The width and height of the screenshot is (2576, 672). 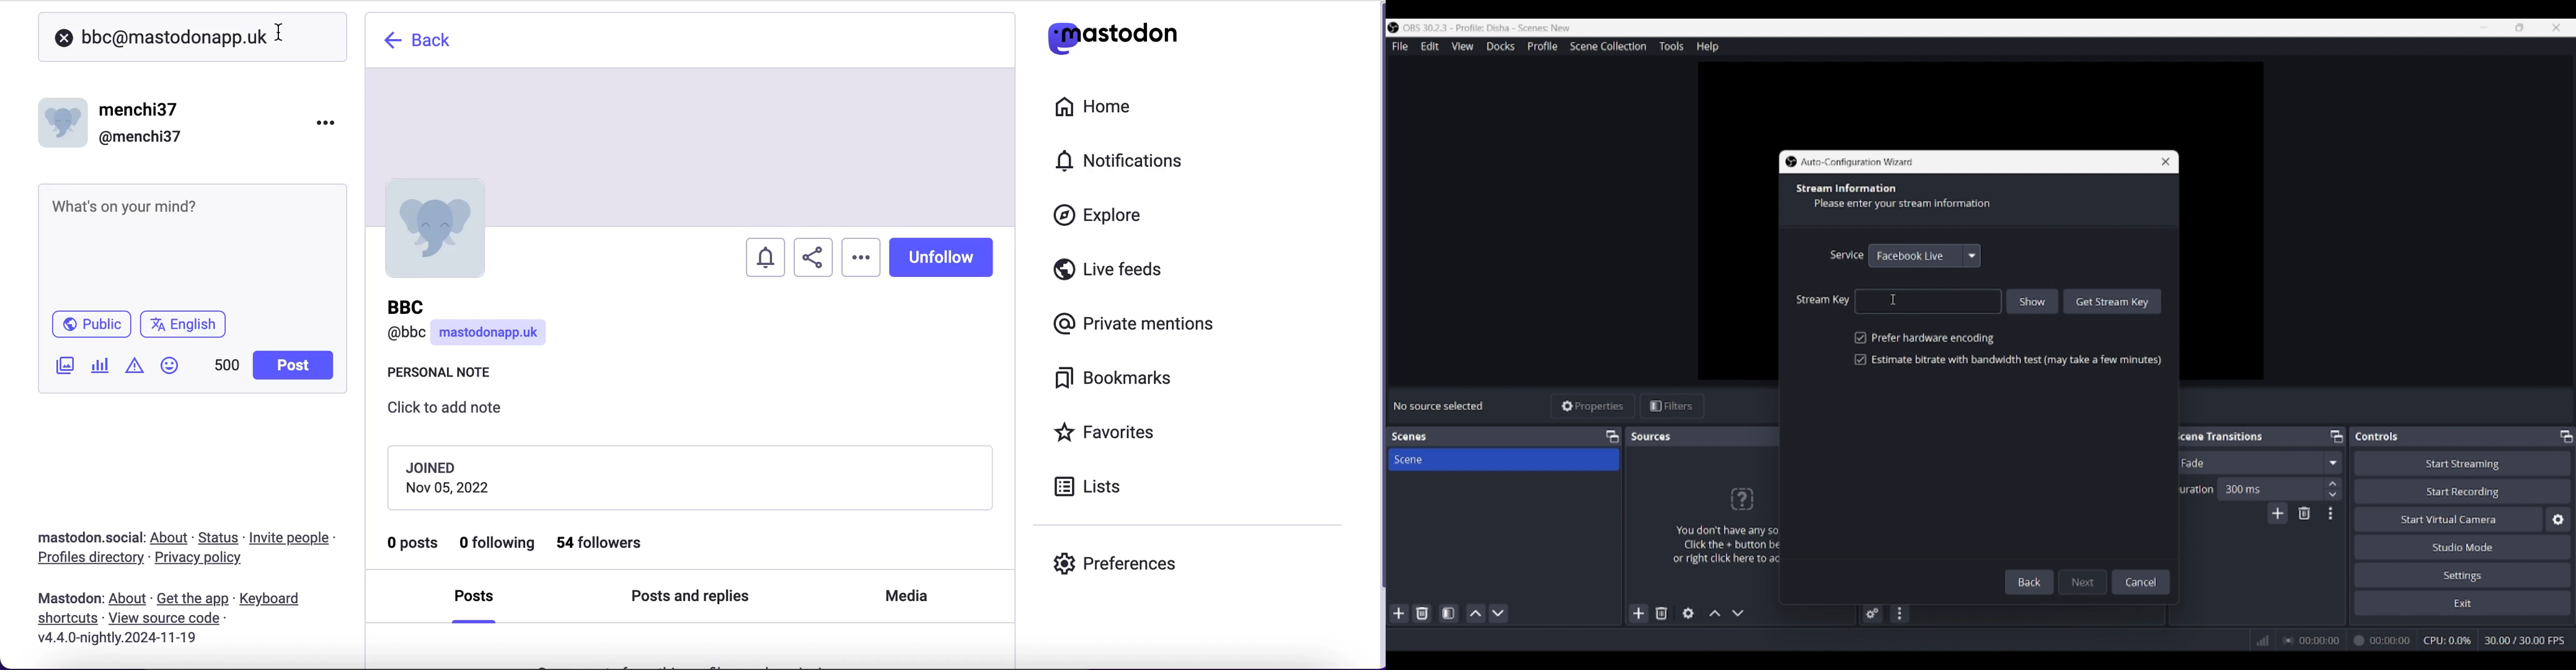 What do you see at coordinates (1738, 613) in the screenshot?
I see `Move source down` at bounding box center [1738, 613].